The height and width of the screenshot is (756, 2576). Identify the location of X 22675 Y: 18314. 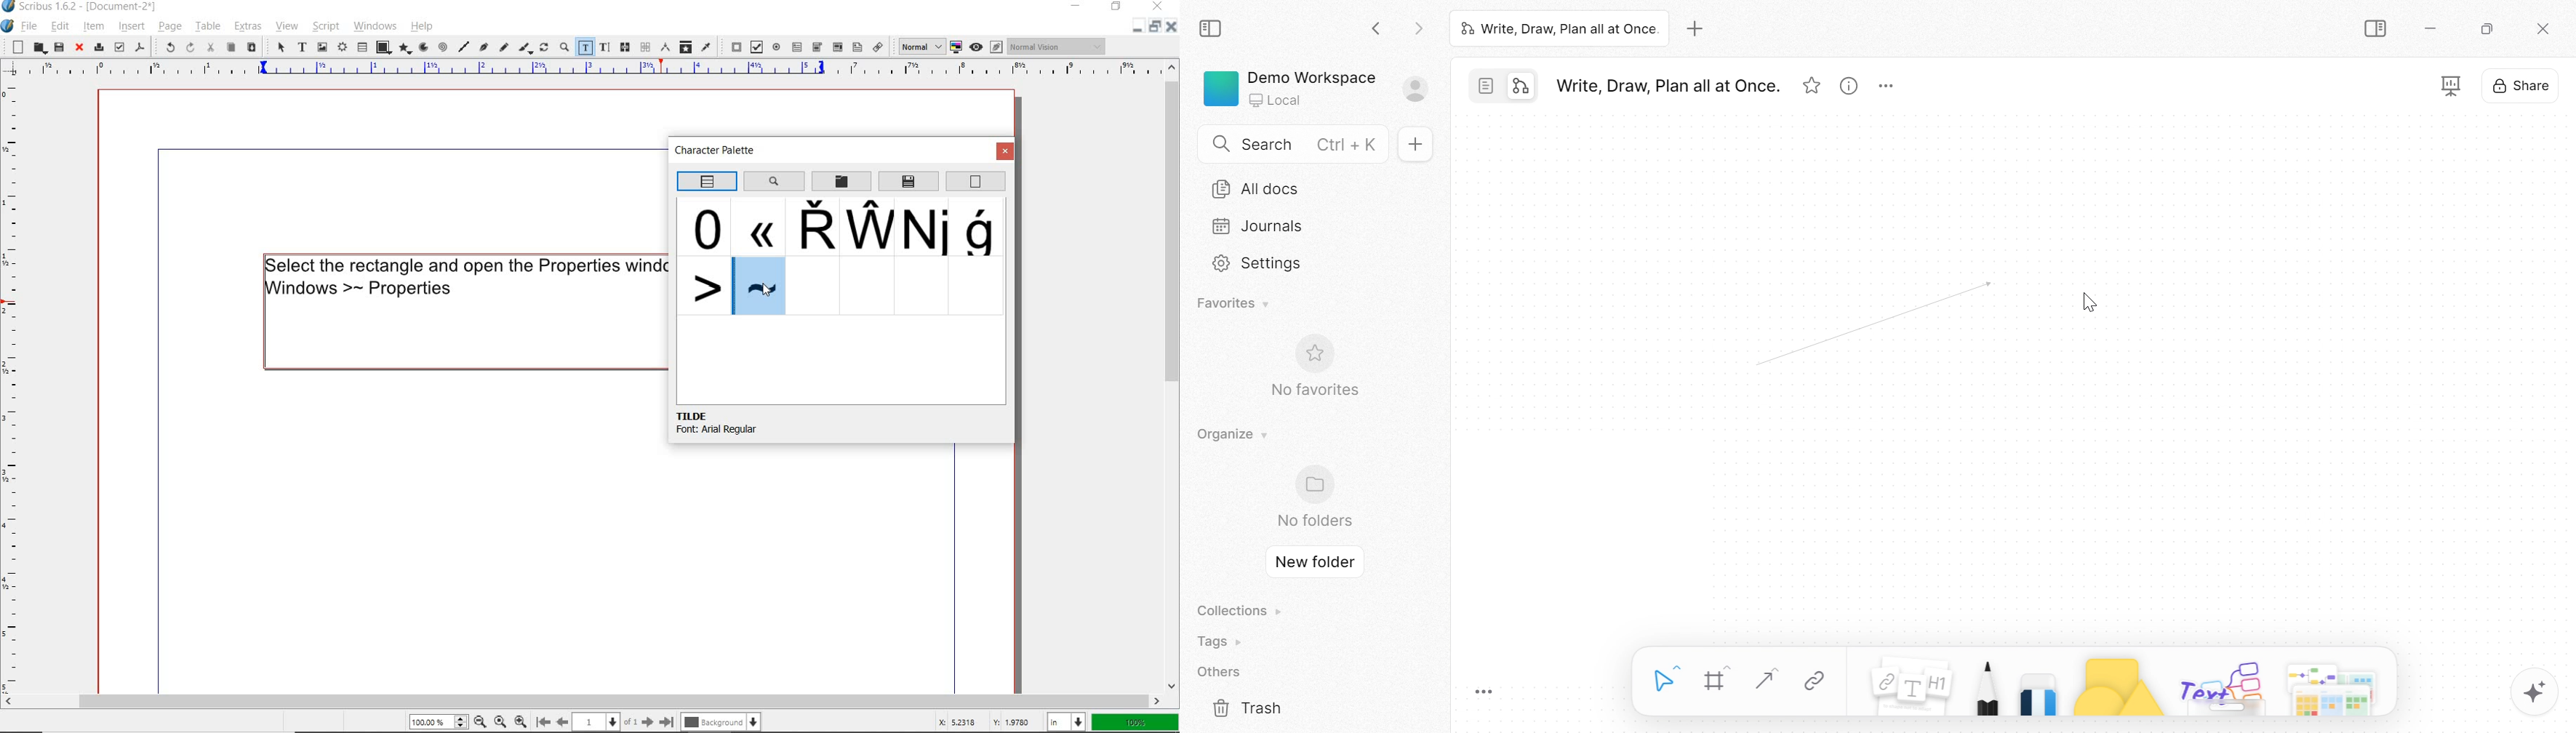
(984, 720).